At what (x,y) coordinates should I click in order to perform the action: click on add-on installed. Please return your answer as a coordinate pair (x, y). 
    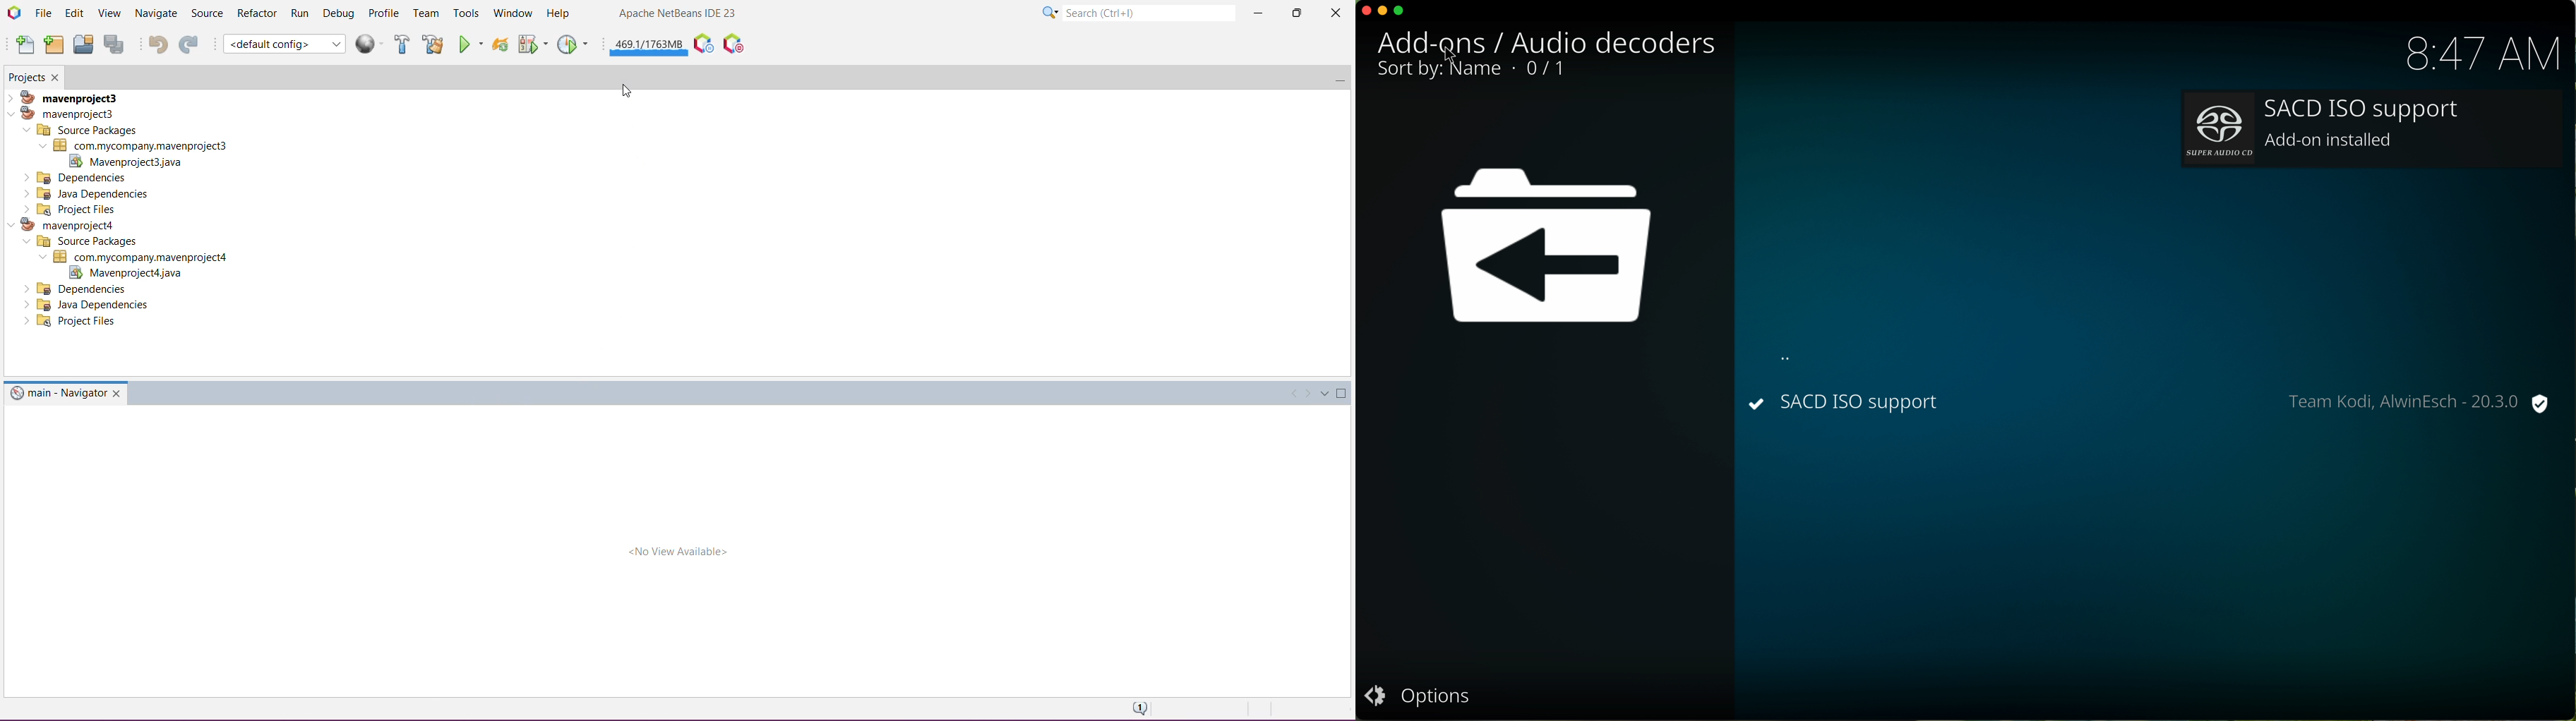
    Looking at the image, I should click on (2378, 128).